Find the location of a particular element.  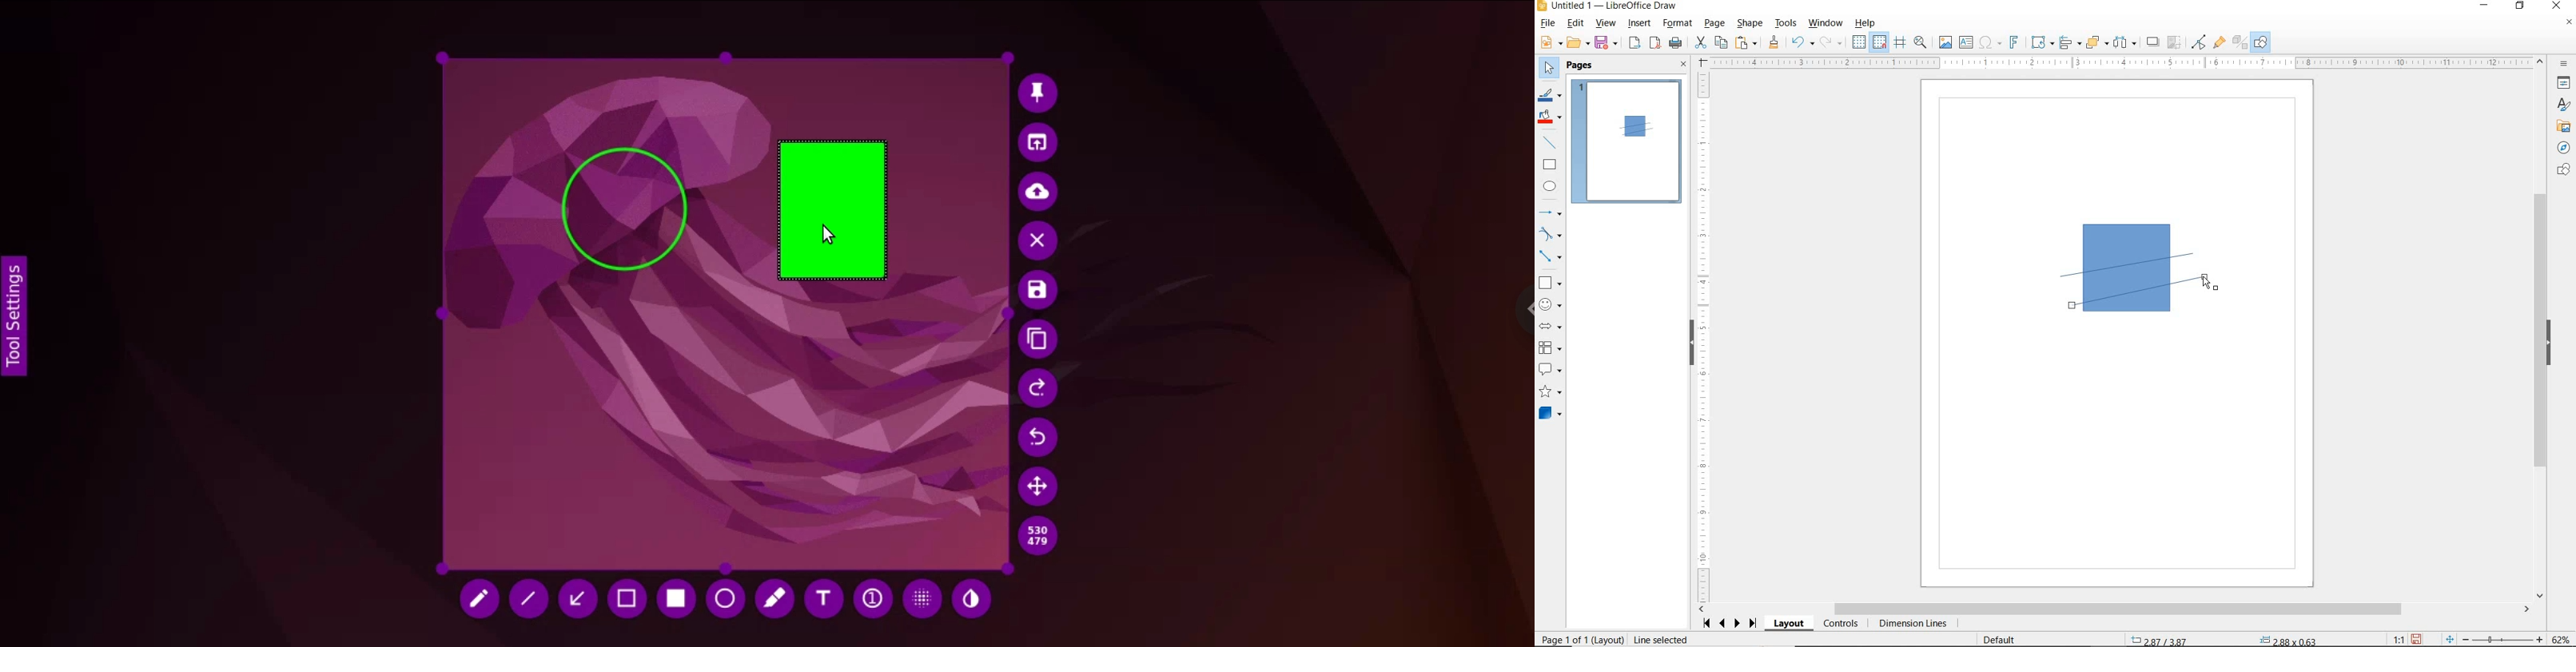

FILL COLOR is located at coordinates (1551, 118).